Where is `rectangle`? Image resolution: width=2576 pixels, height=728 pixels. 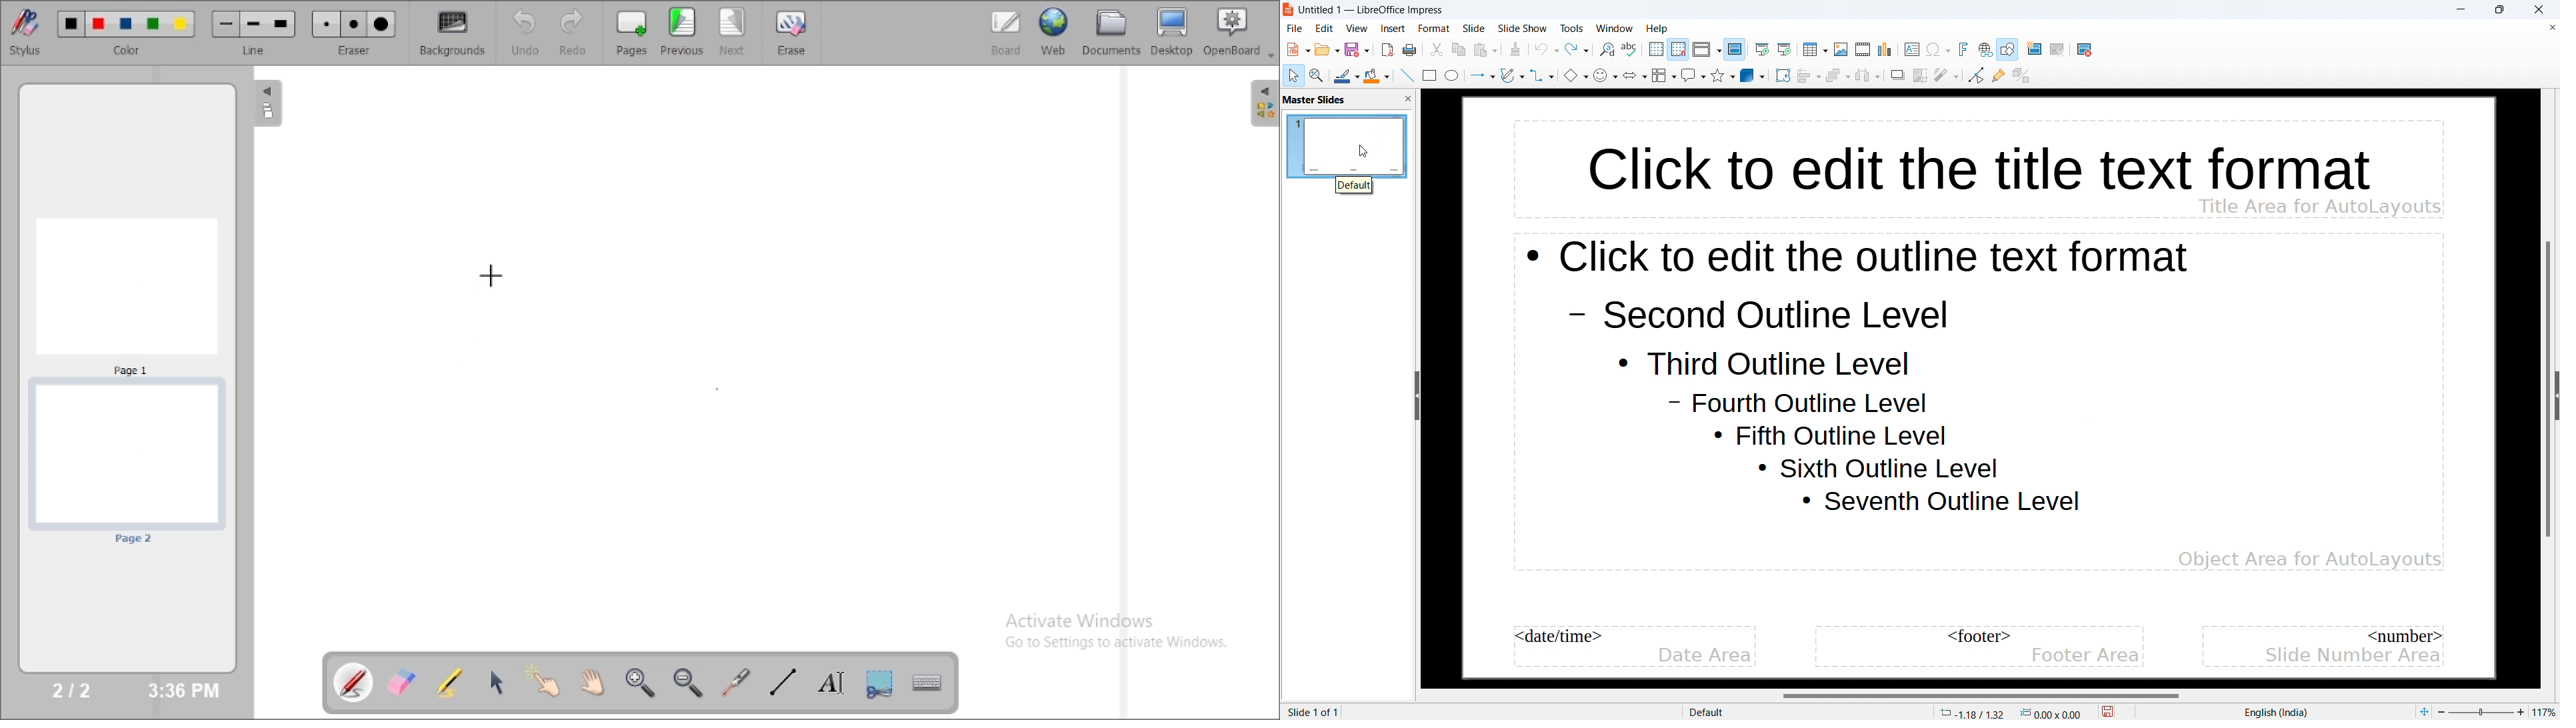
rectangle is located at coordinates (1429, 75).